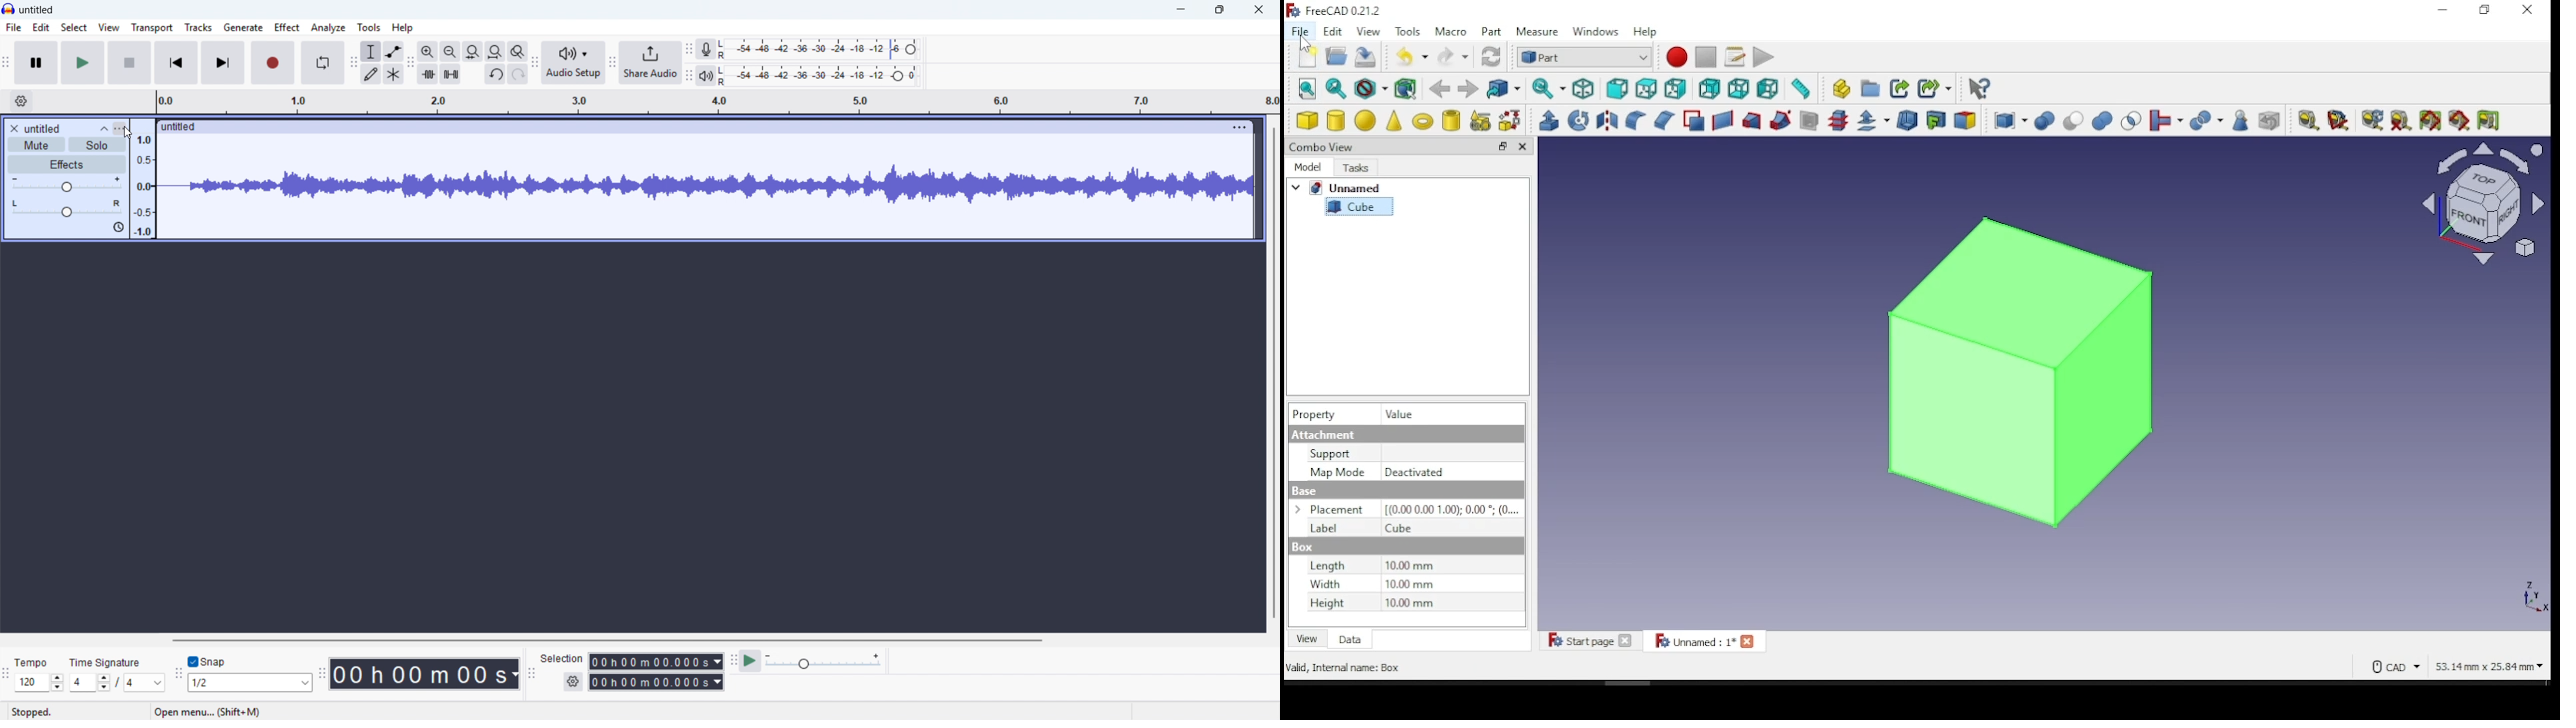  Describe the element at coordinates (1352, 638) in the screenshot. I see `data` at that location.